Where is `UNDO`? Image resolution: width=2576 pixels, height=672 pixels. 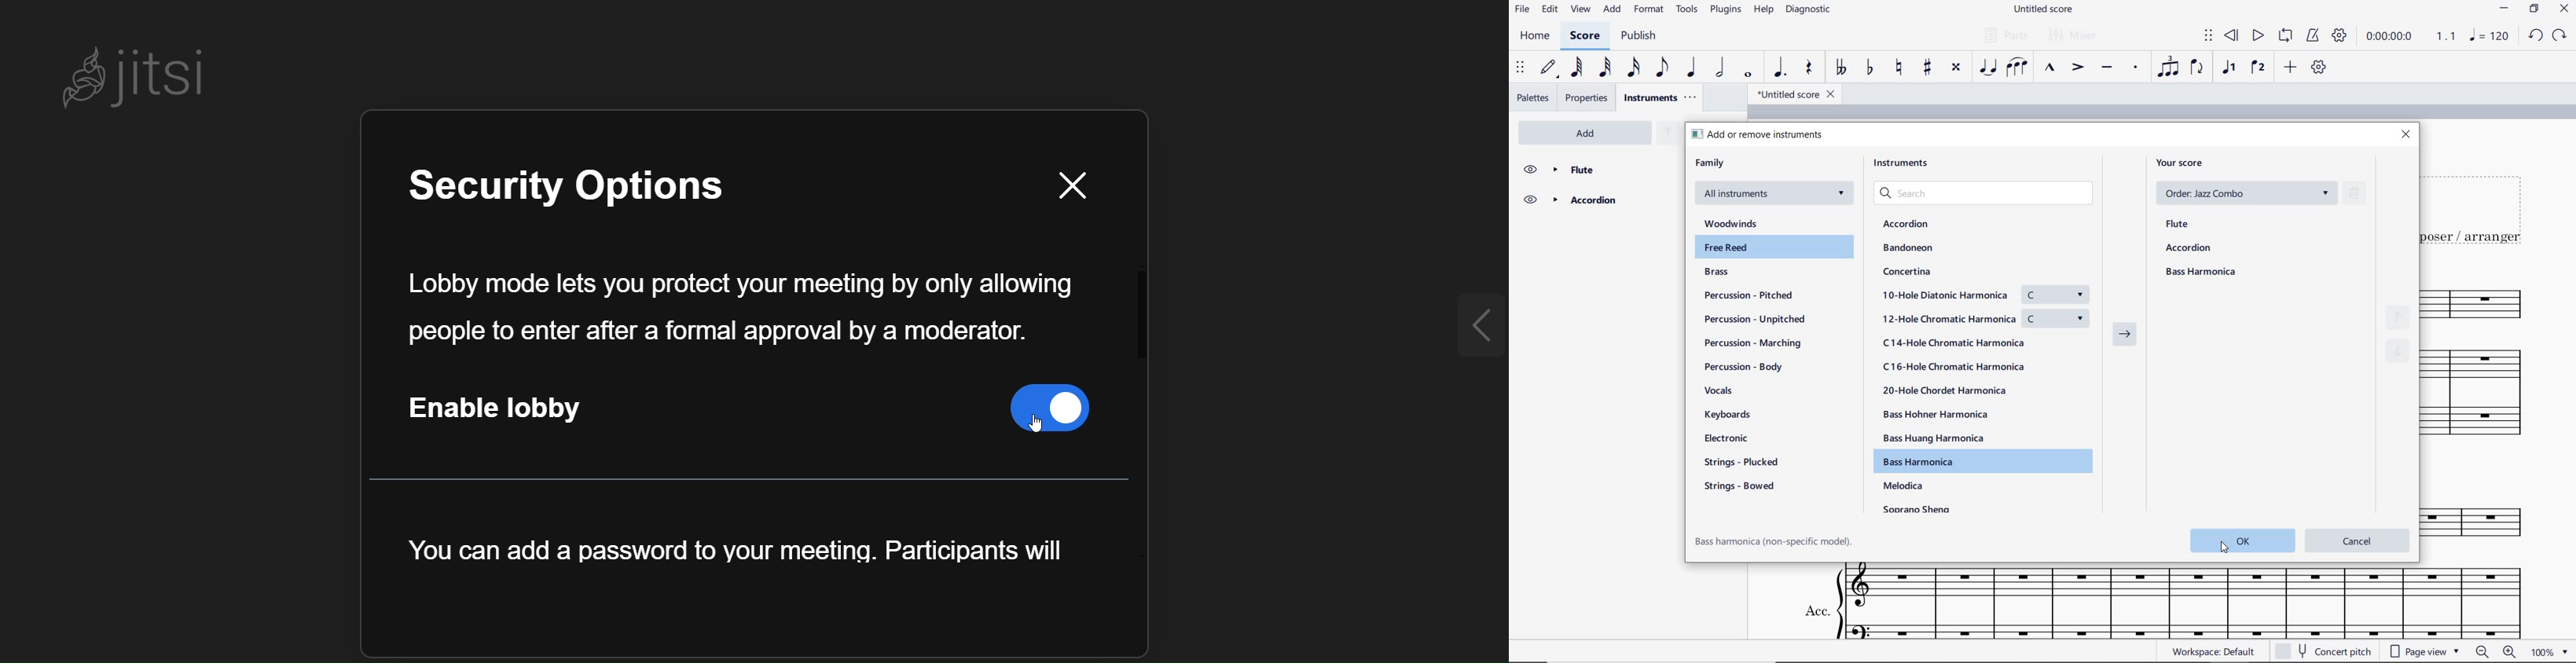
UNDO is located at coordinates (2535, 35).